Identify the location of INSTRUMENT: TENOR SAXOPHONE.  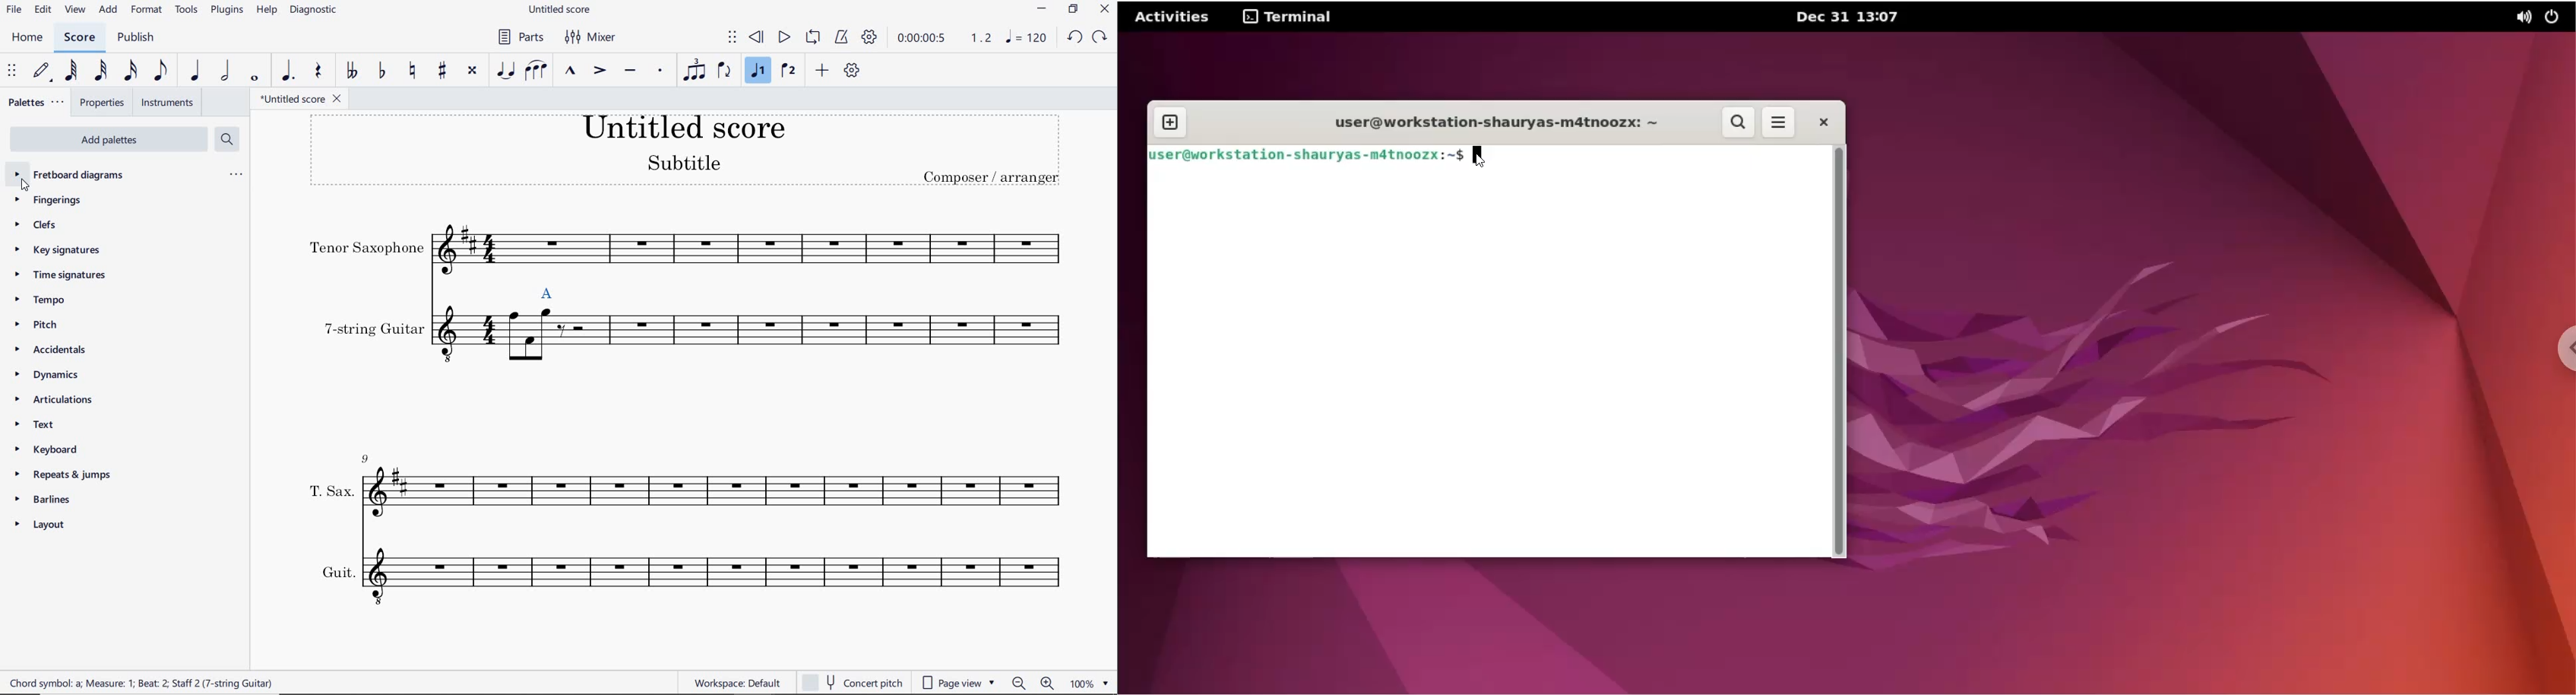
(693, 249).